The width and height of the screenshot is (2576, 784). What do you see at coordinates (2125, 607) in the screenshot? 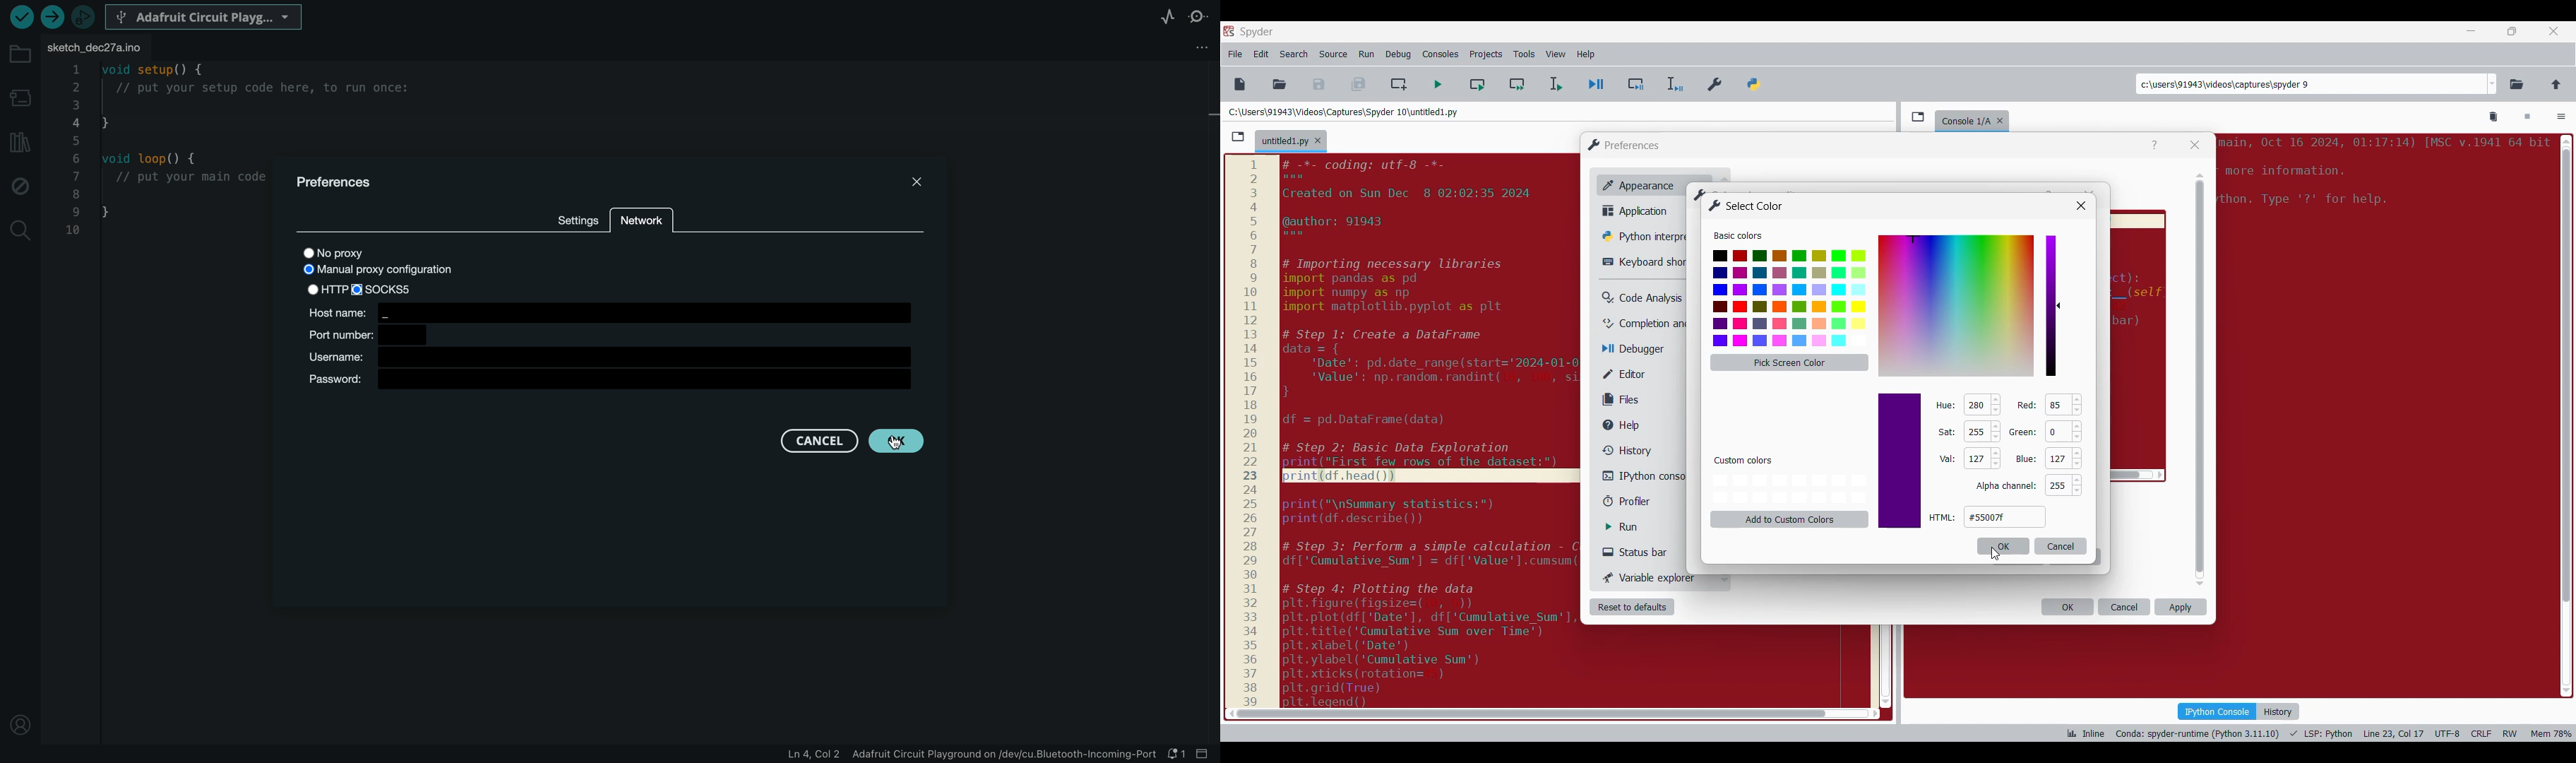
I see `Cancel` at bounding box center [2125, 607].